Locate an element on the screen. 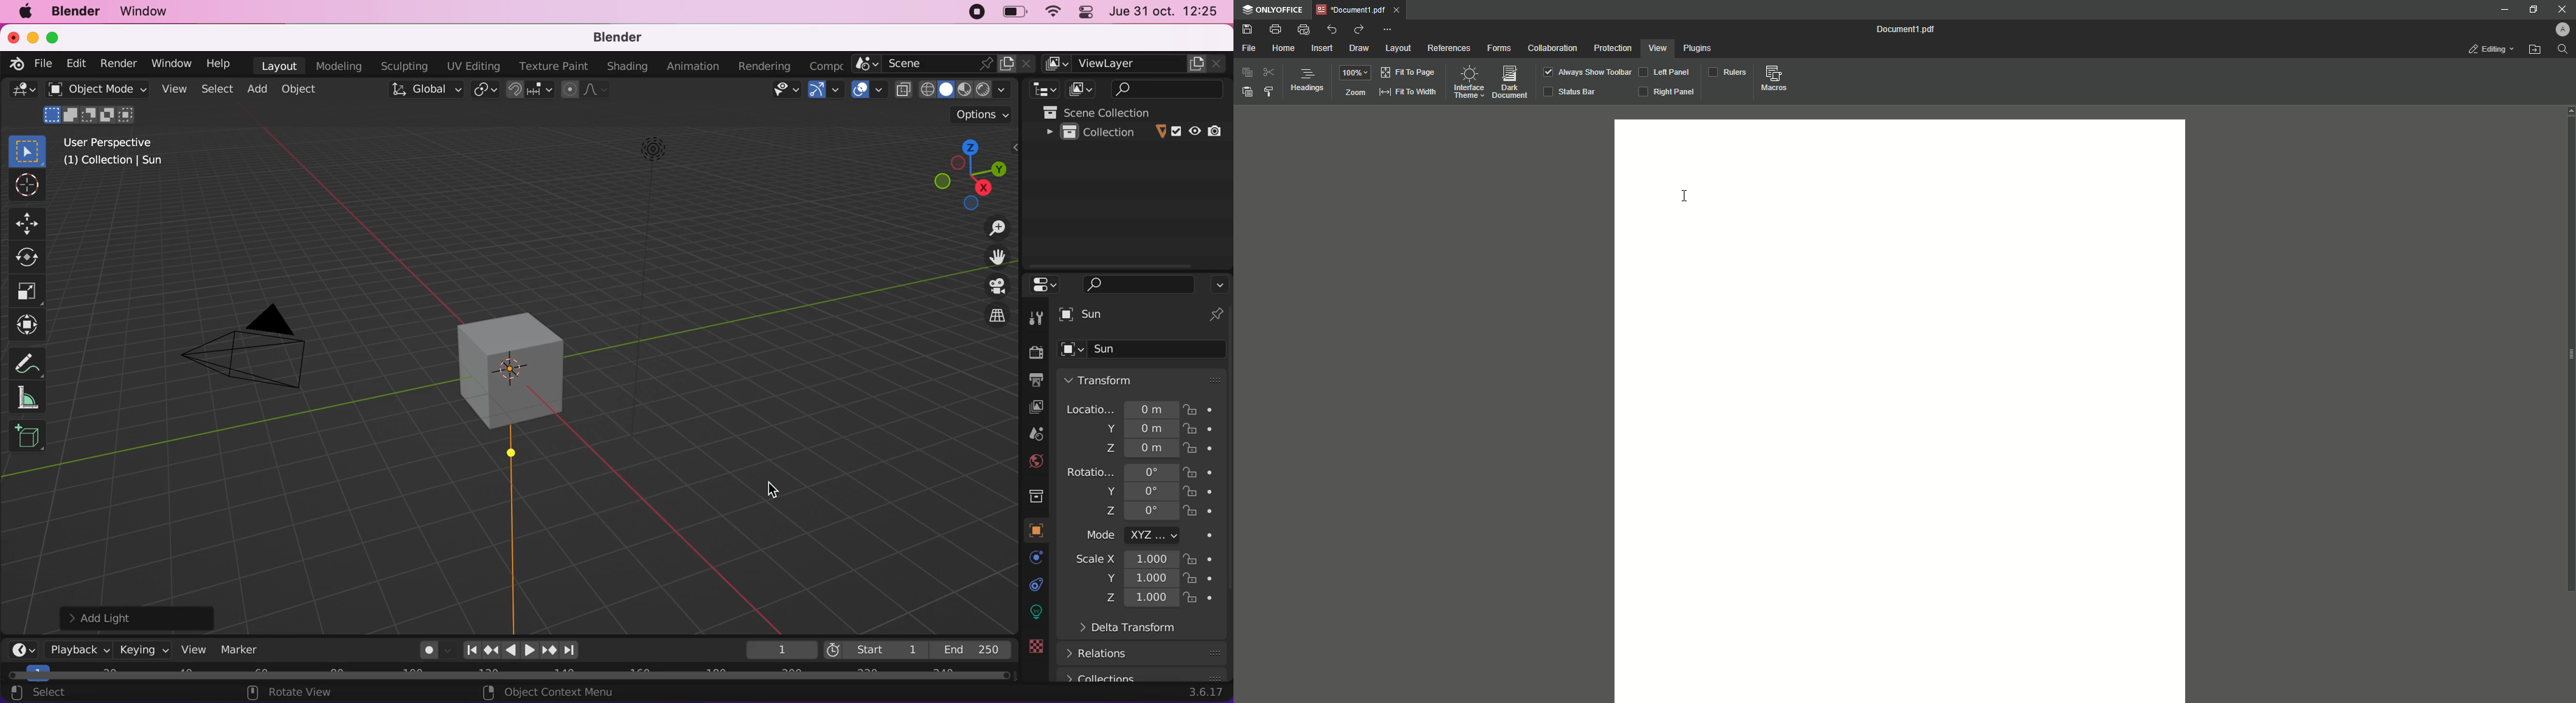 This screenshot has height=728, width=2576. transform is located at coordinates (1145, 379).